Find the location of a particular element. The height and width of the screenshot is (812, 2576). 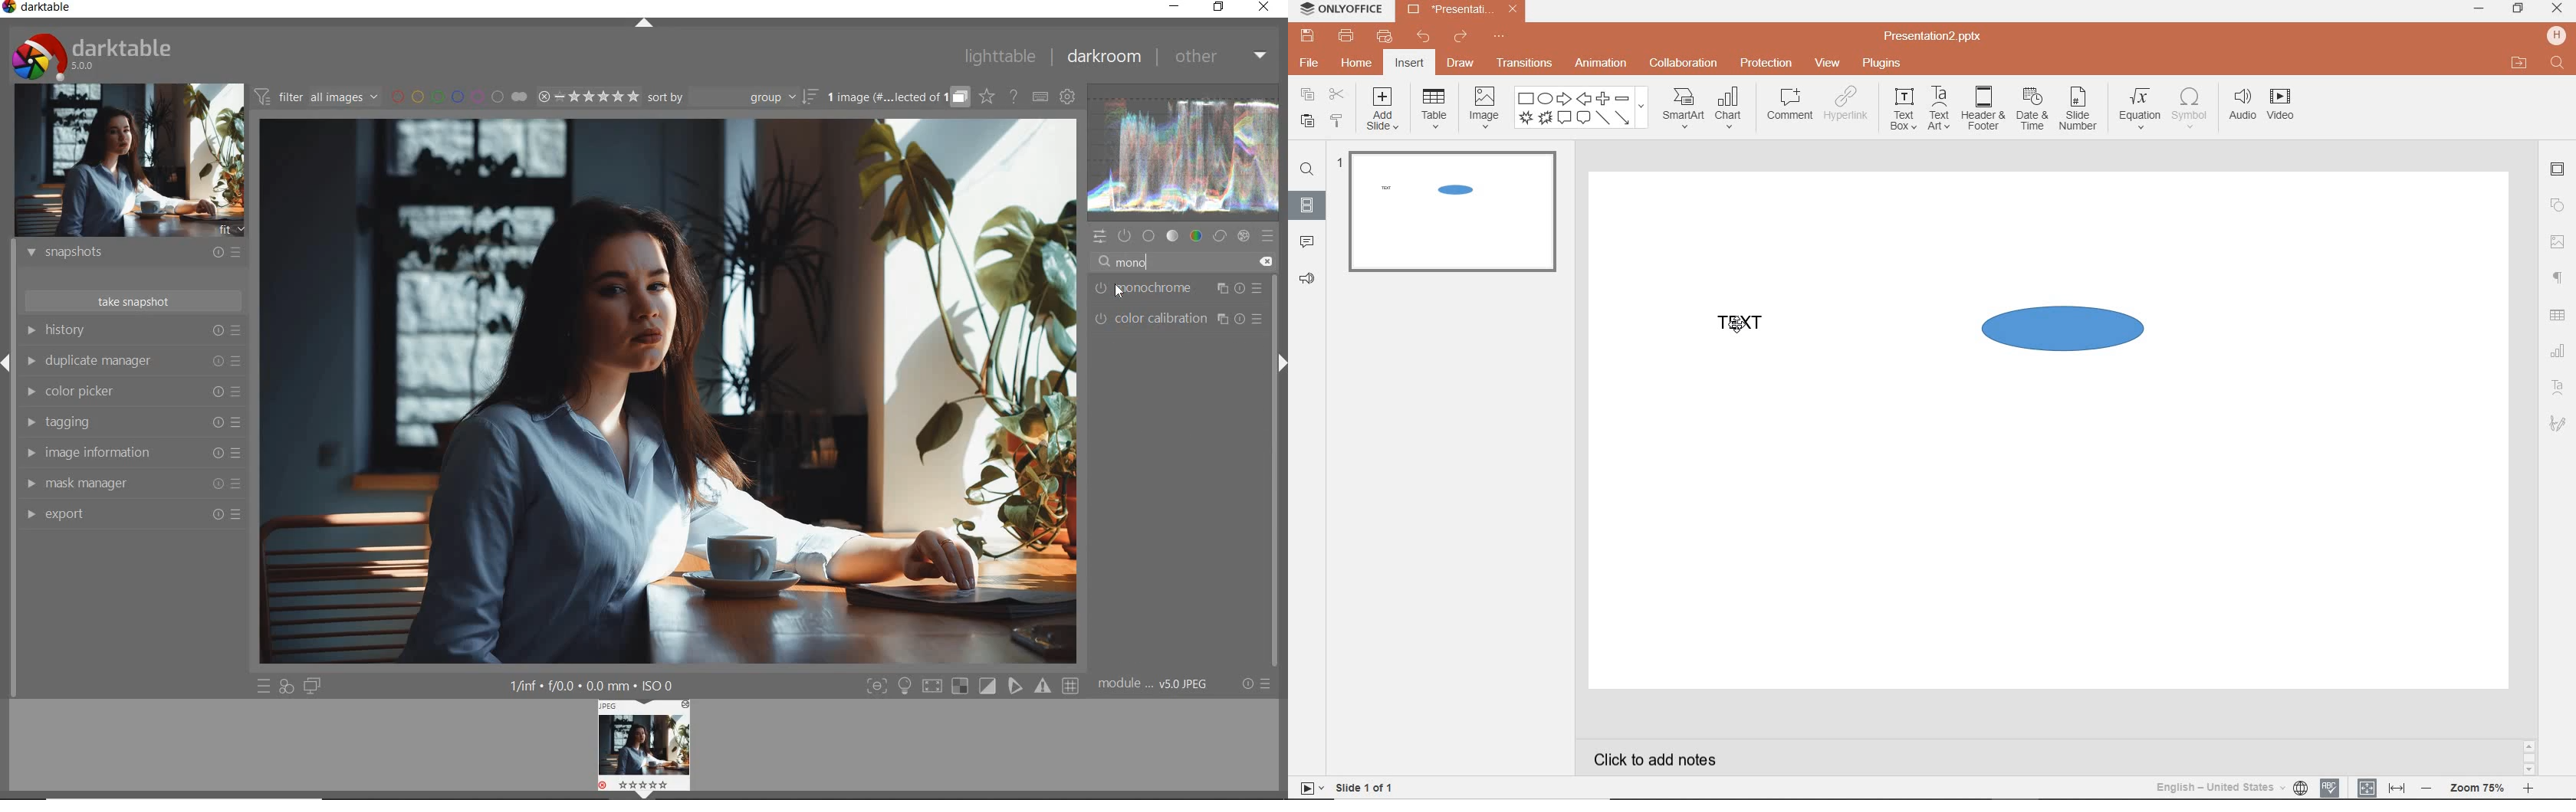

cut is located at coordinates (1337, 96).